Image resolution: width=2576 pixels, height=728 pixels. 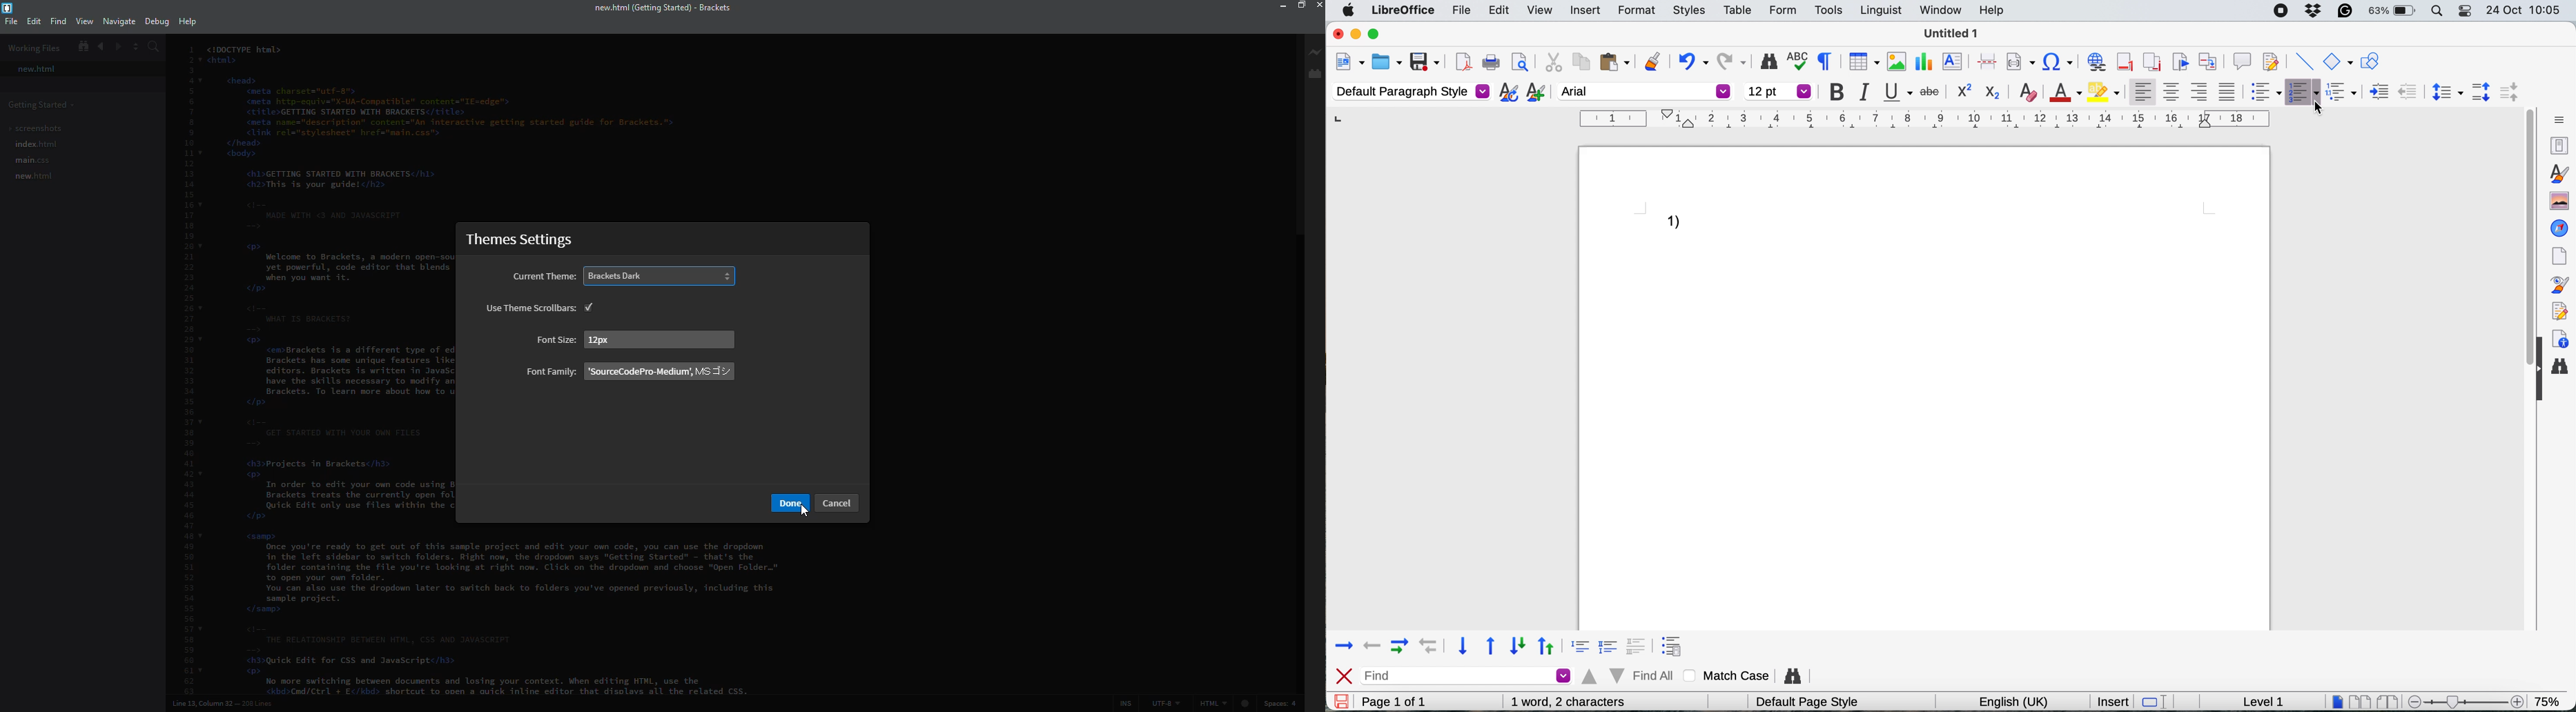 I want to click on tools, so click(x=1828, y=10).